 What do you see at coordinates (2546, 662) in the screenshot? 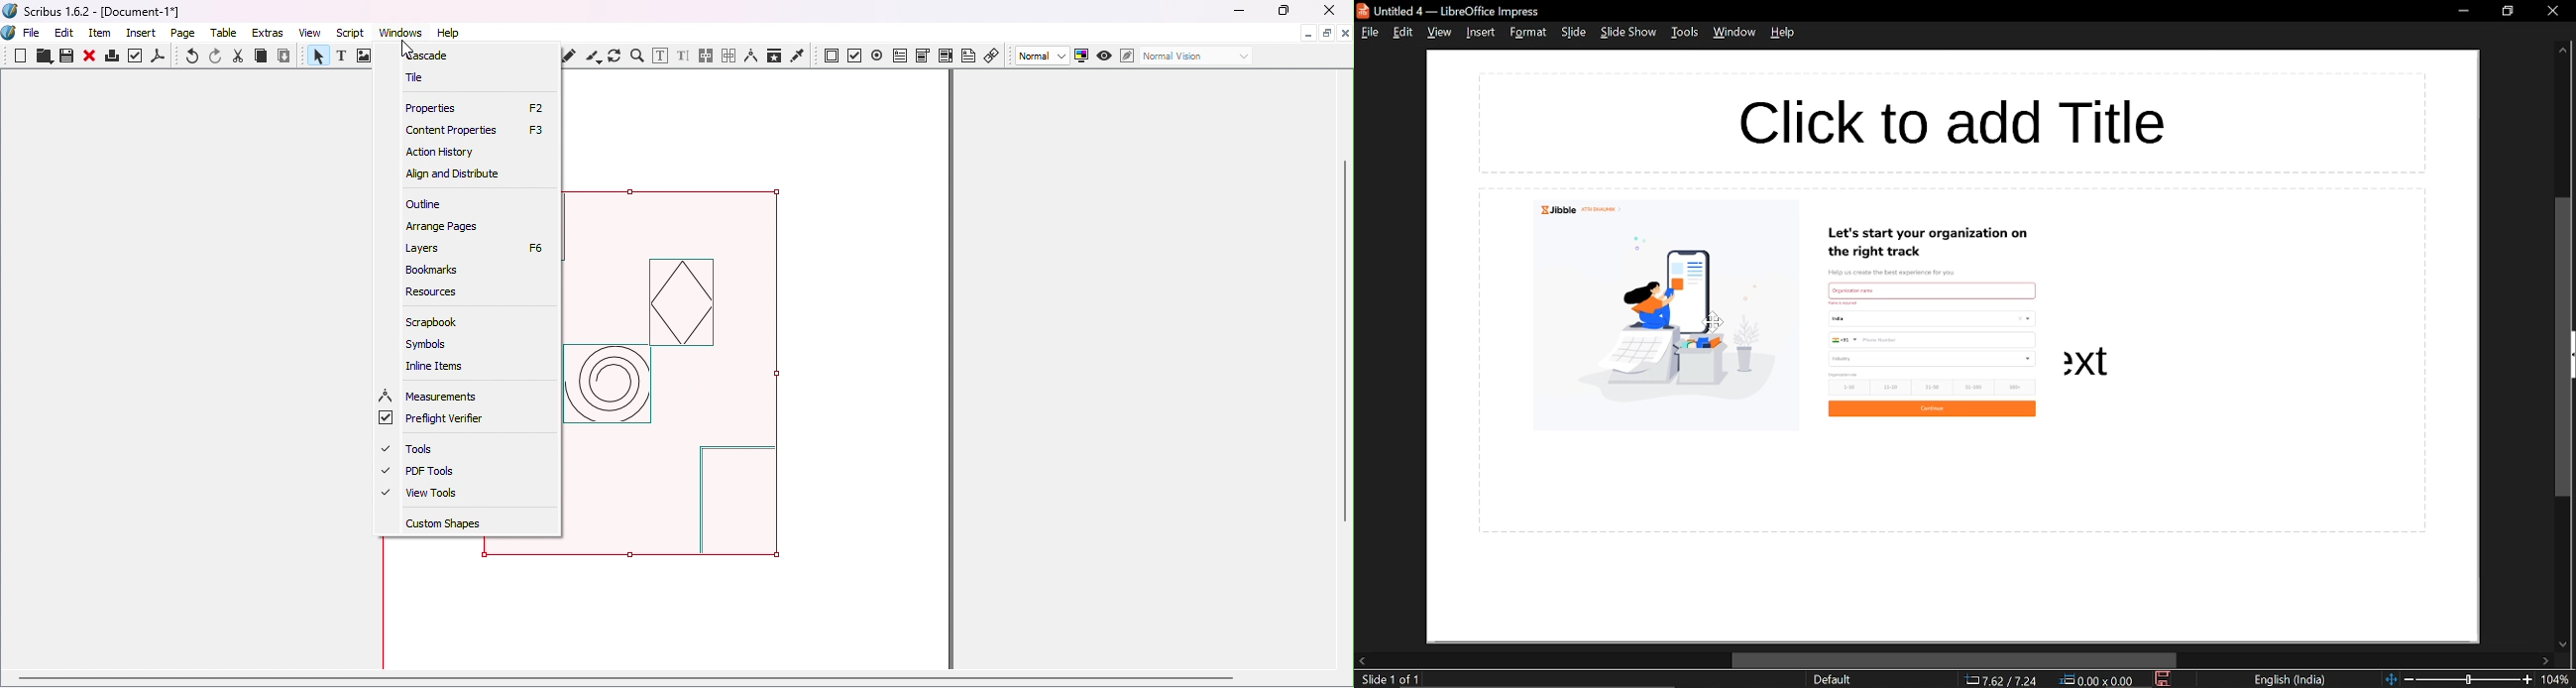
I see `move right` at bounding box center [2546, 662].